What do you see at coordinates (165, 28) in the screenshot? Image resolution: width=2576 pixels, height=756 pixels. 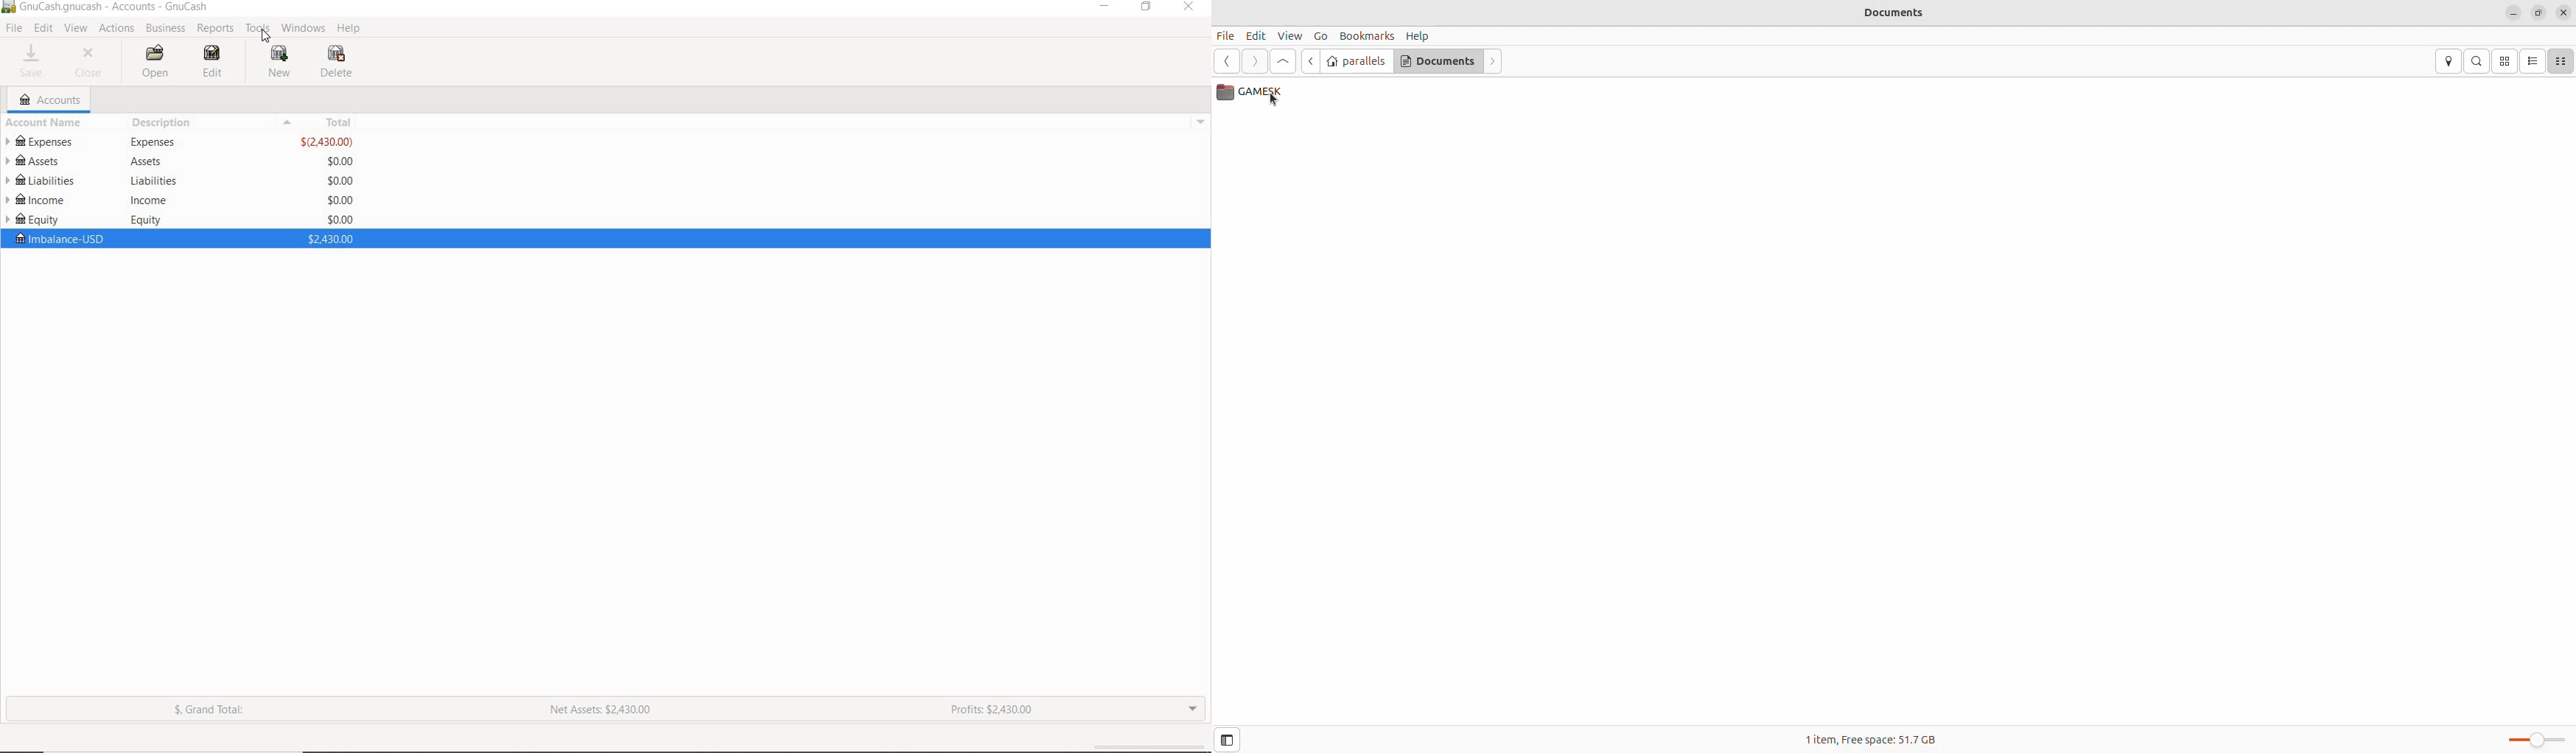 I see `BUSINESS` at bounding box center [165, 28].